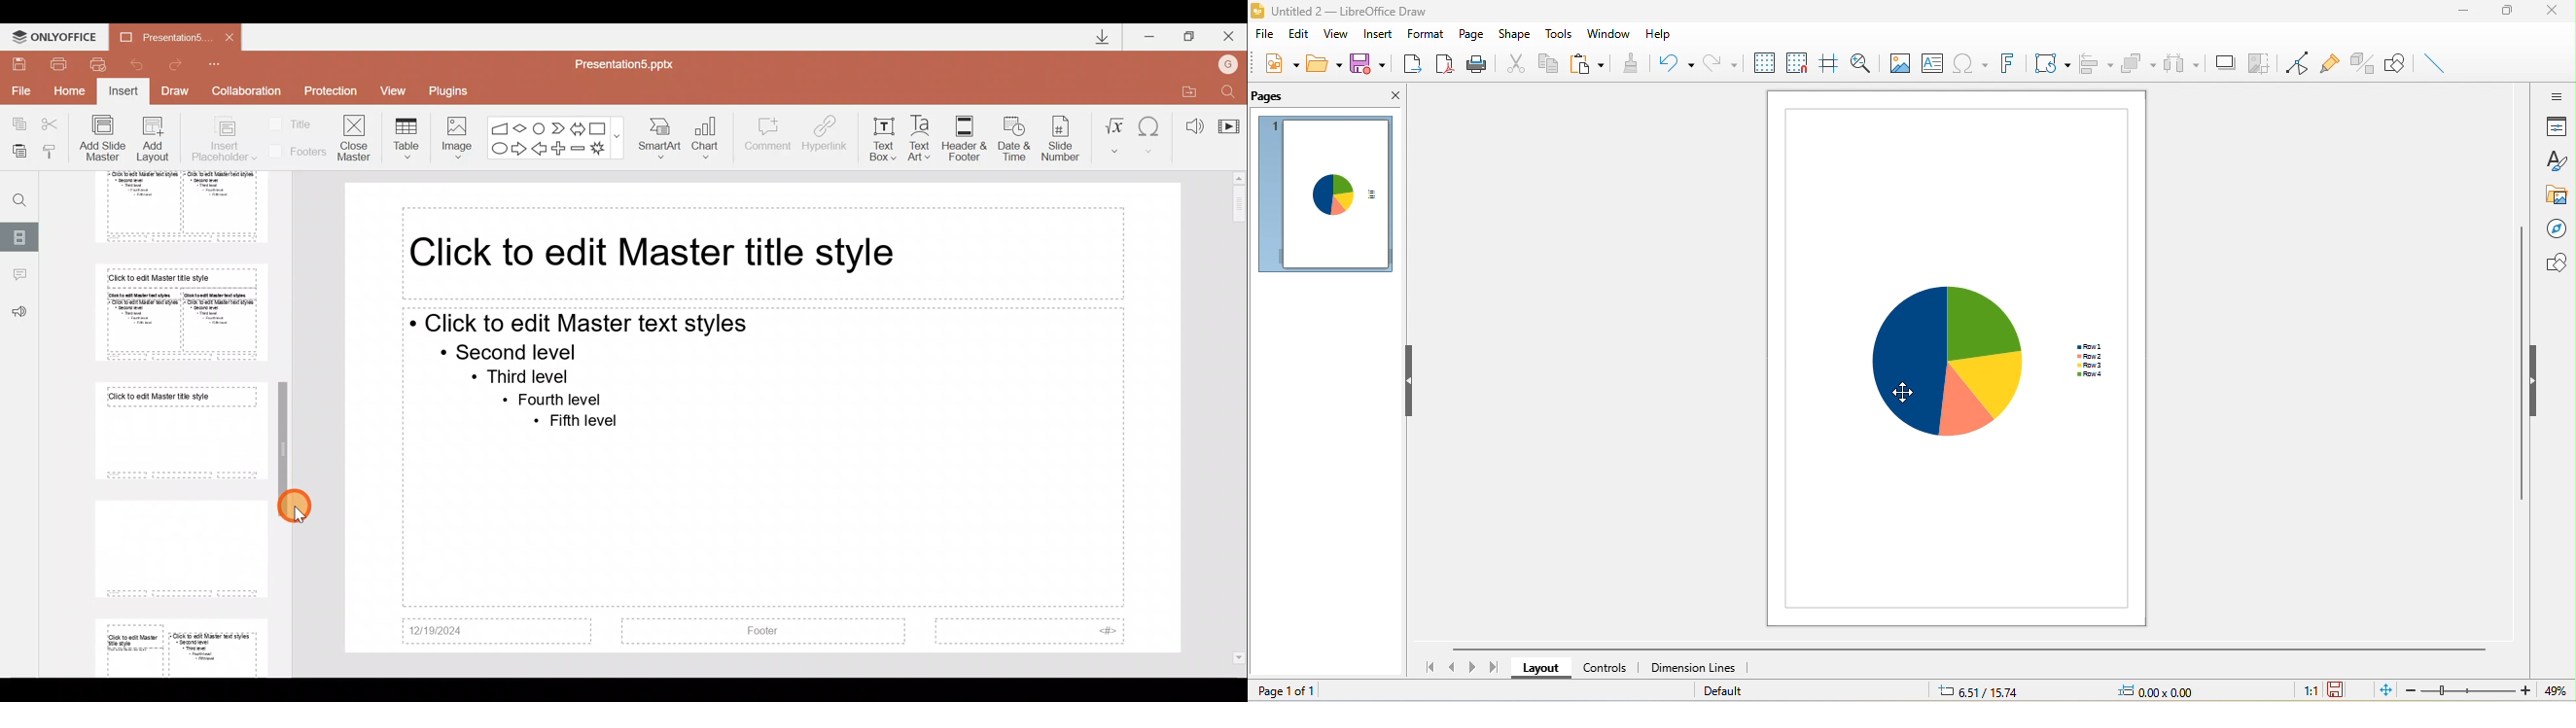 Image resolution: width=2576 pixels, height=728 pixels. Describe the element at coordinates (1455, 665) in the screenshot. I see `previous` at that location.